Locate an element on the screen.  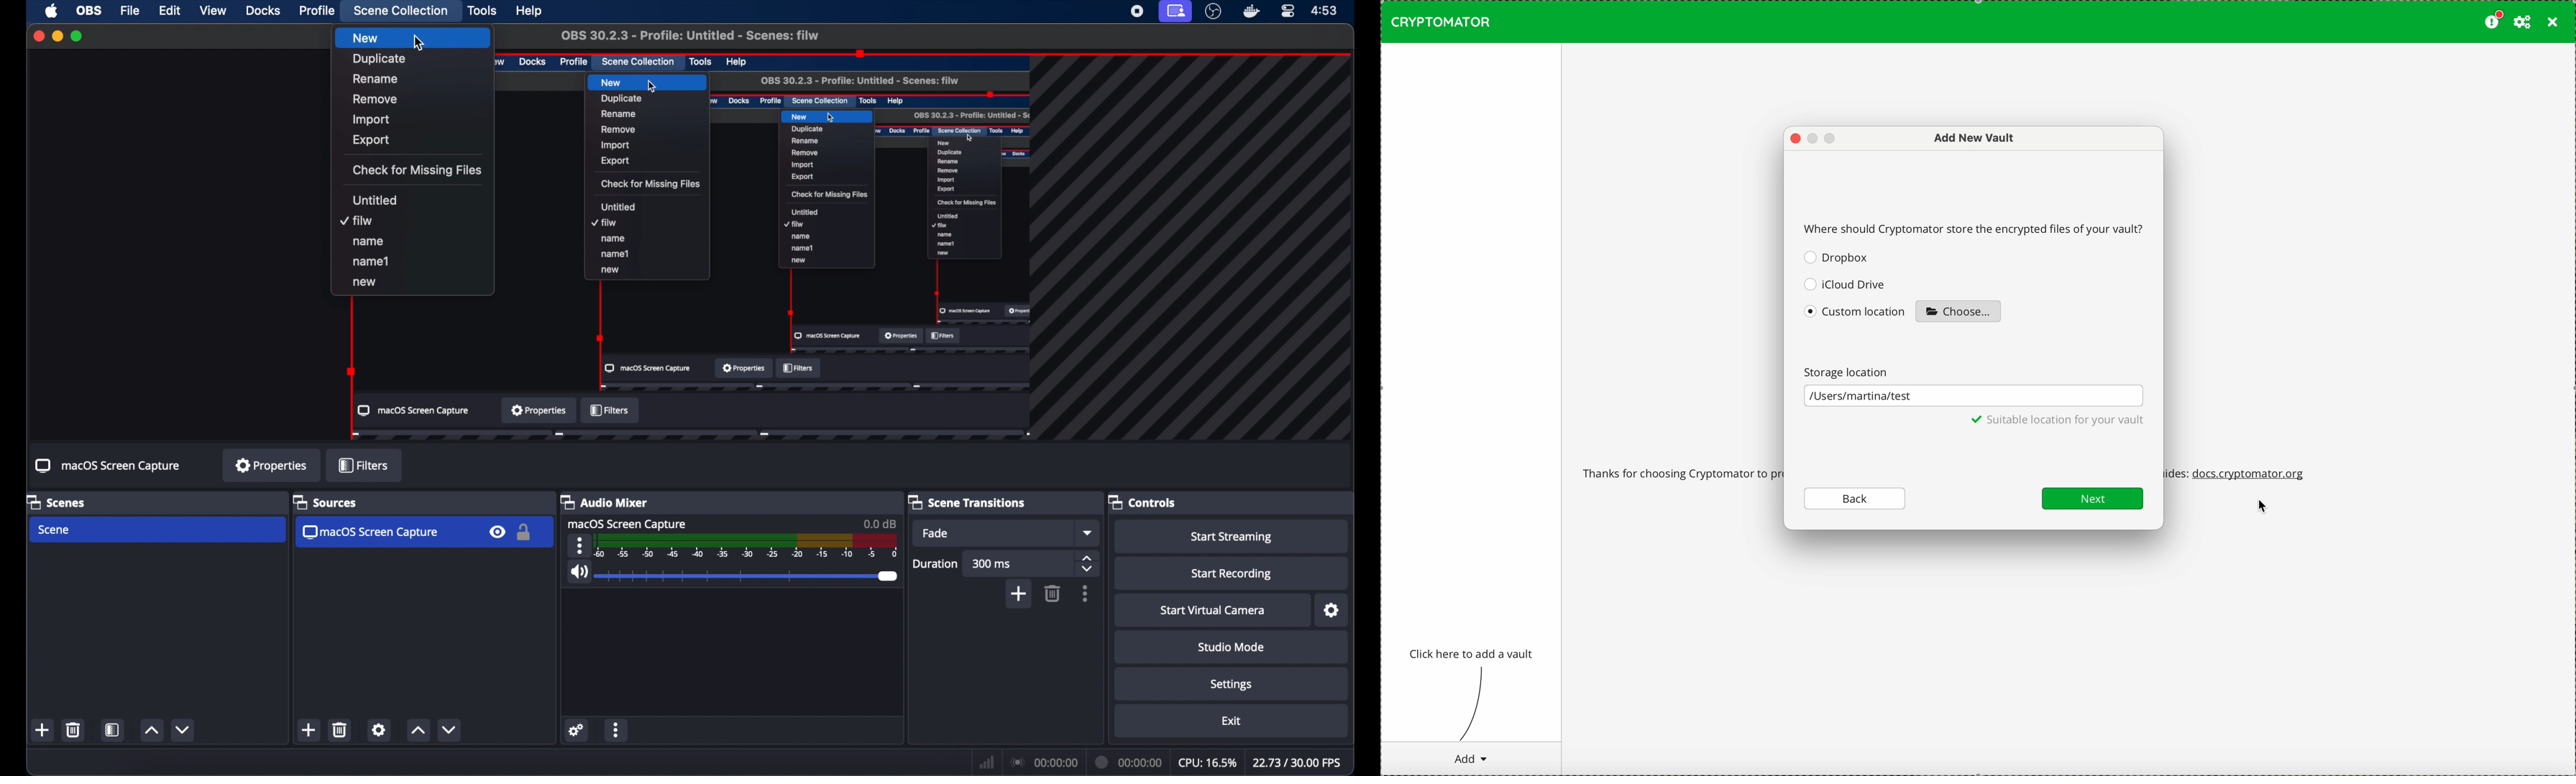
lock is located at coordinates (525, 533).